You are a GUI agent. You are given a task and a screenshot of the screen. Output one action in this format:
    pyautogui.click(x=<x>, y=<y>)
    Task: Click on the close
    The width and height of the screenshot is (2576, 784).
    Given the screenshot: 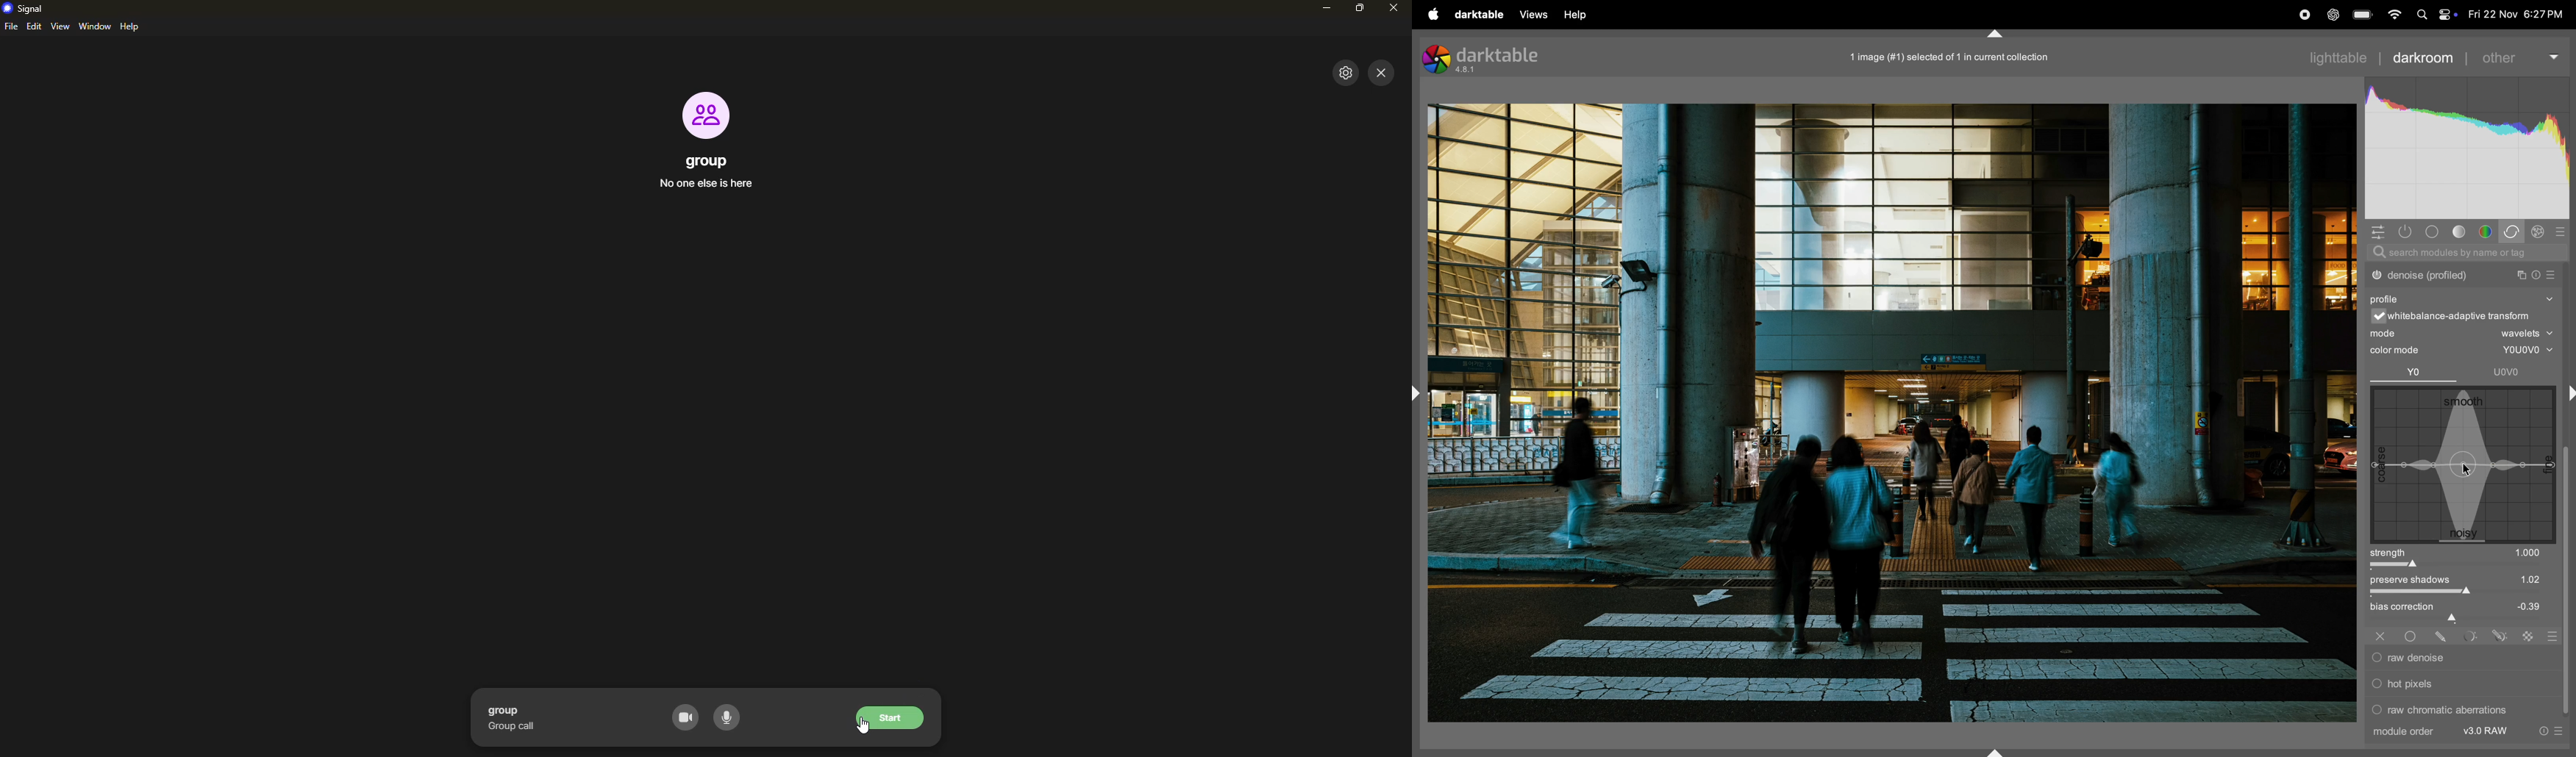 What is the action you would take?
    pyautogui.click(x=1382, y=72)
    